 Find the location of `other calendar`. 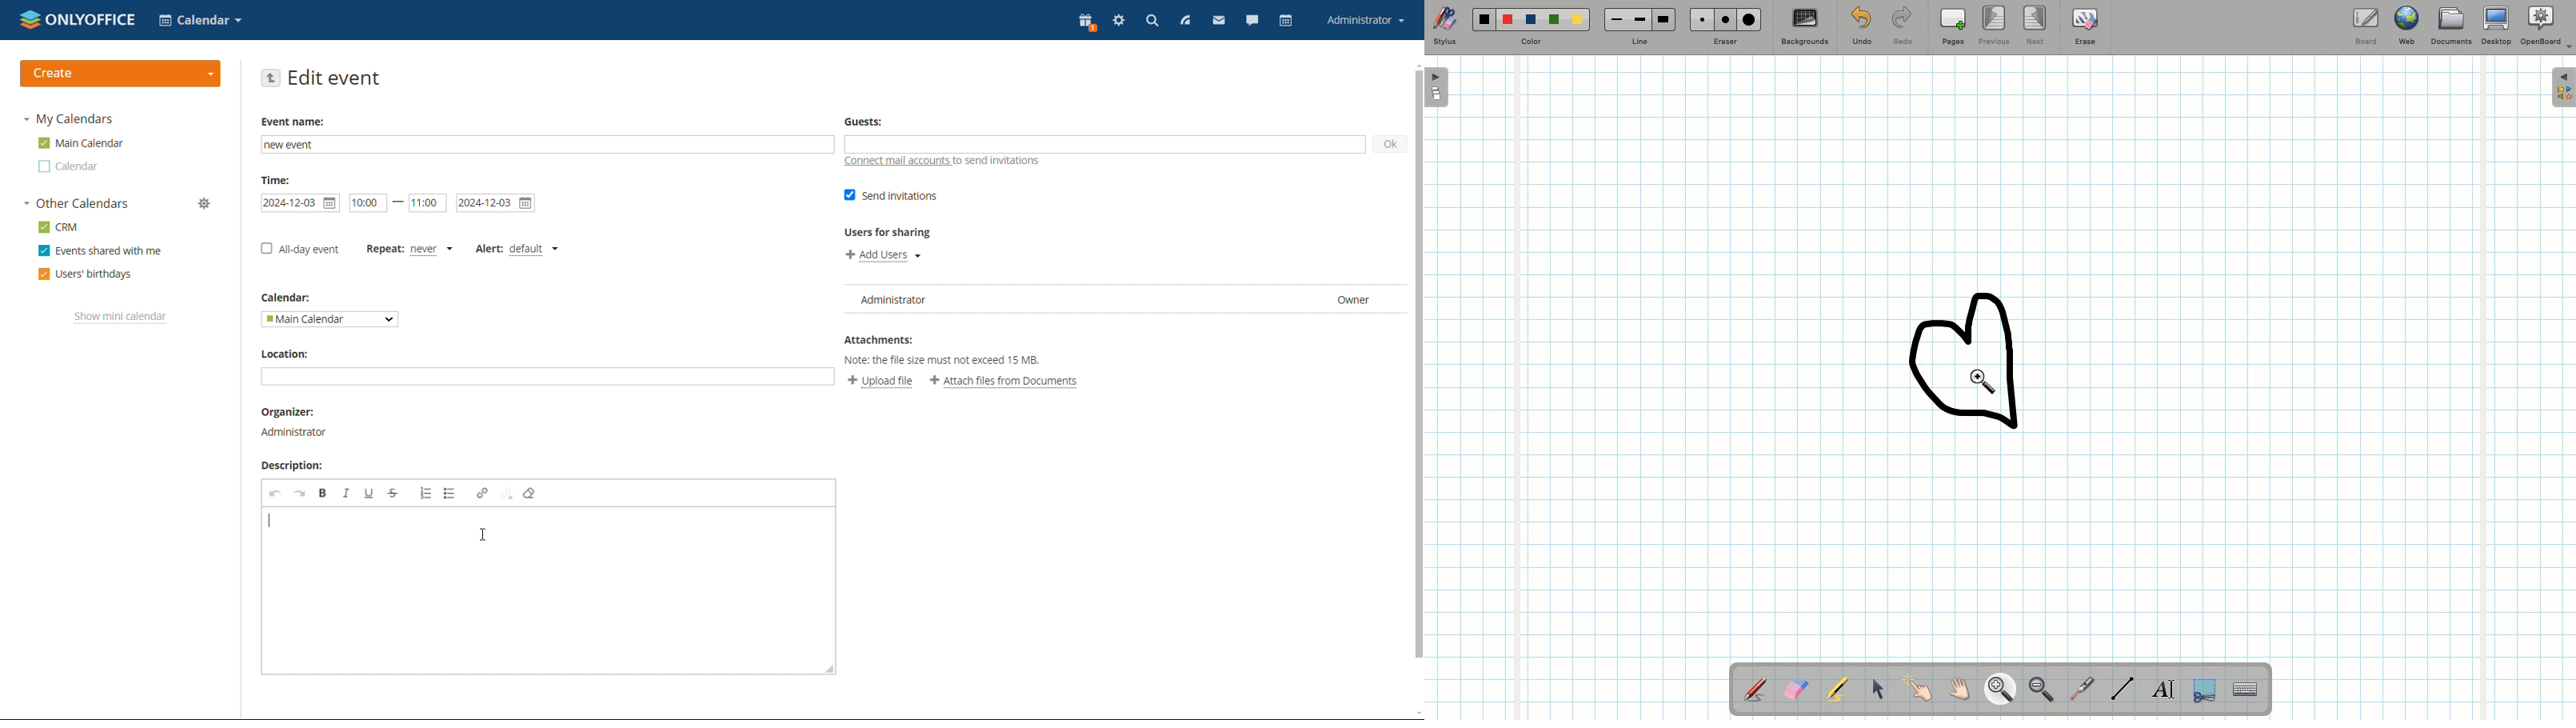

other calendar is located at coordinates (70, 166).